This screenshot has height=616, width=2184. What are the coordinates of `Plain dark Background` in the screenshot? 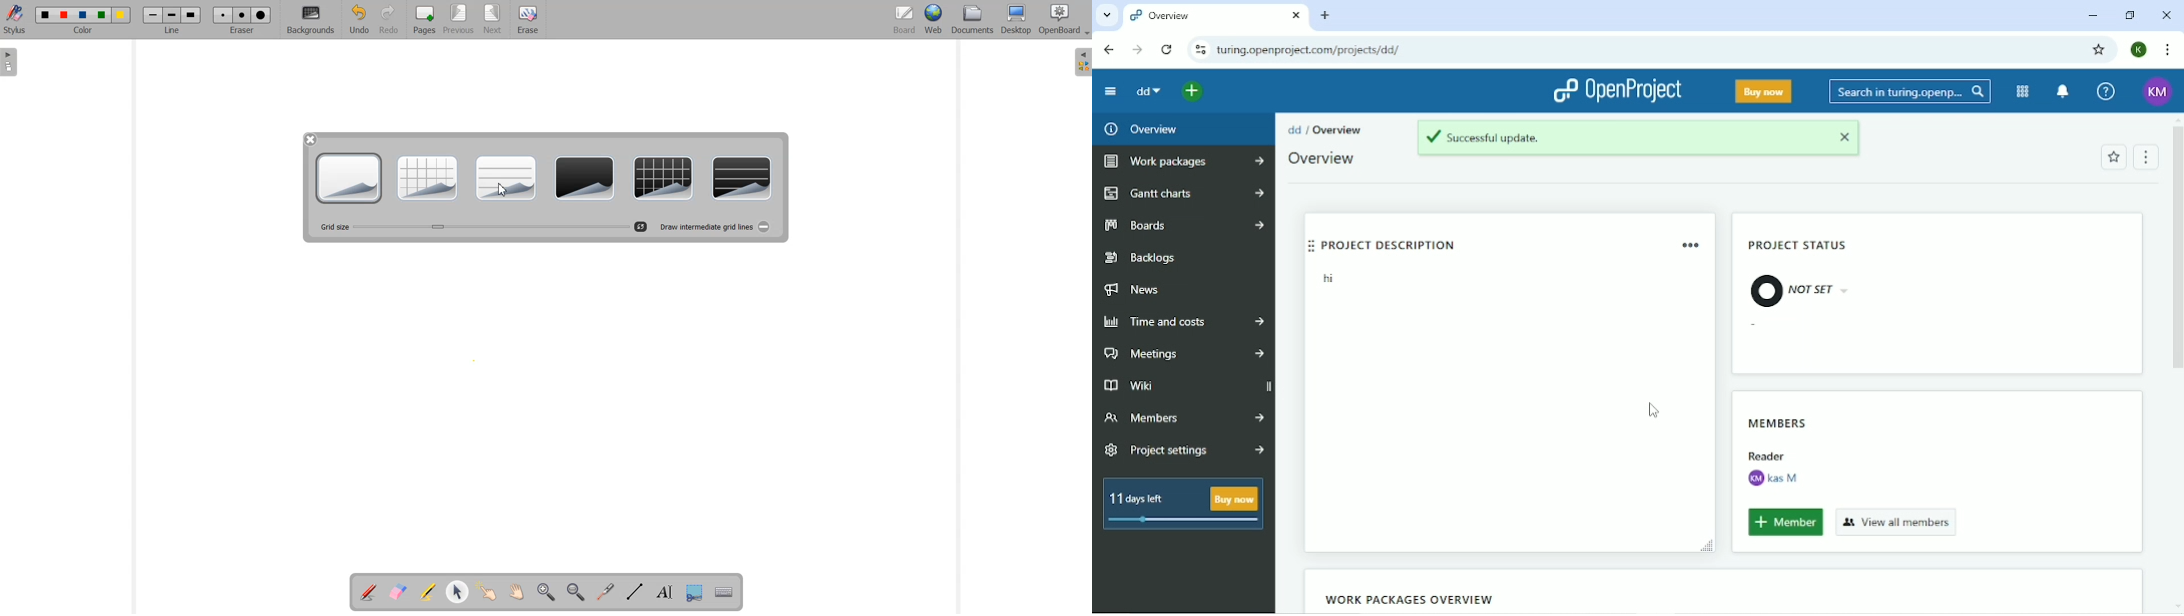 It's located at (586, 178).